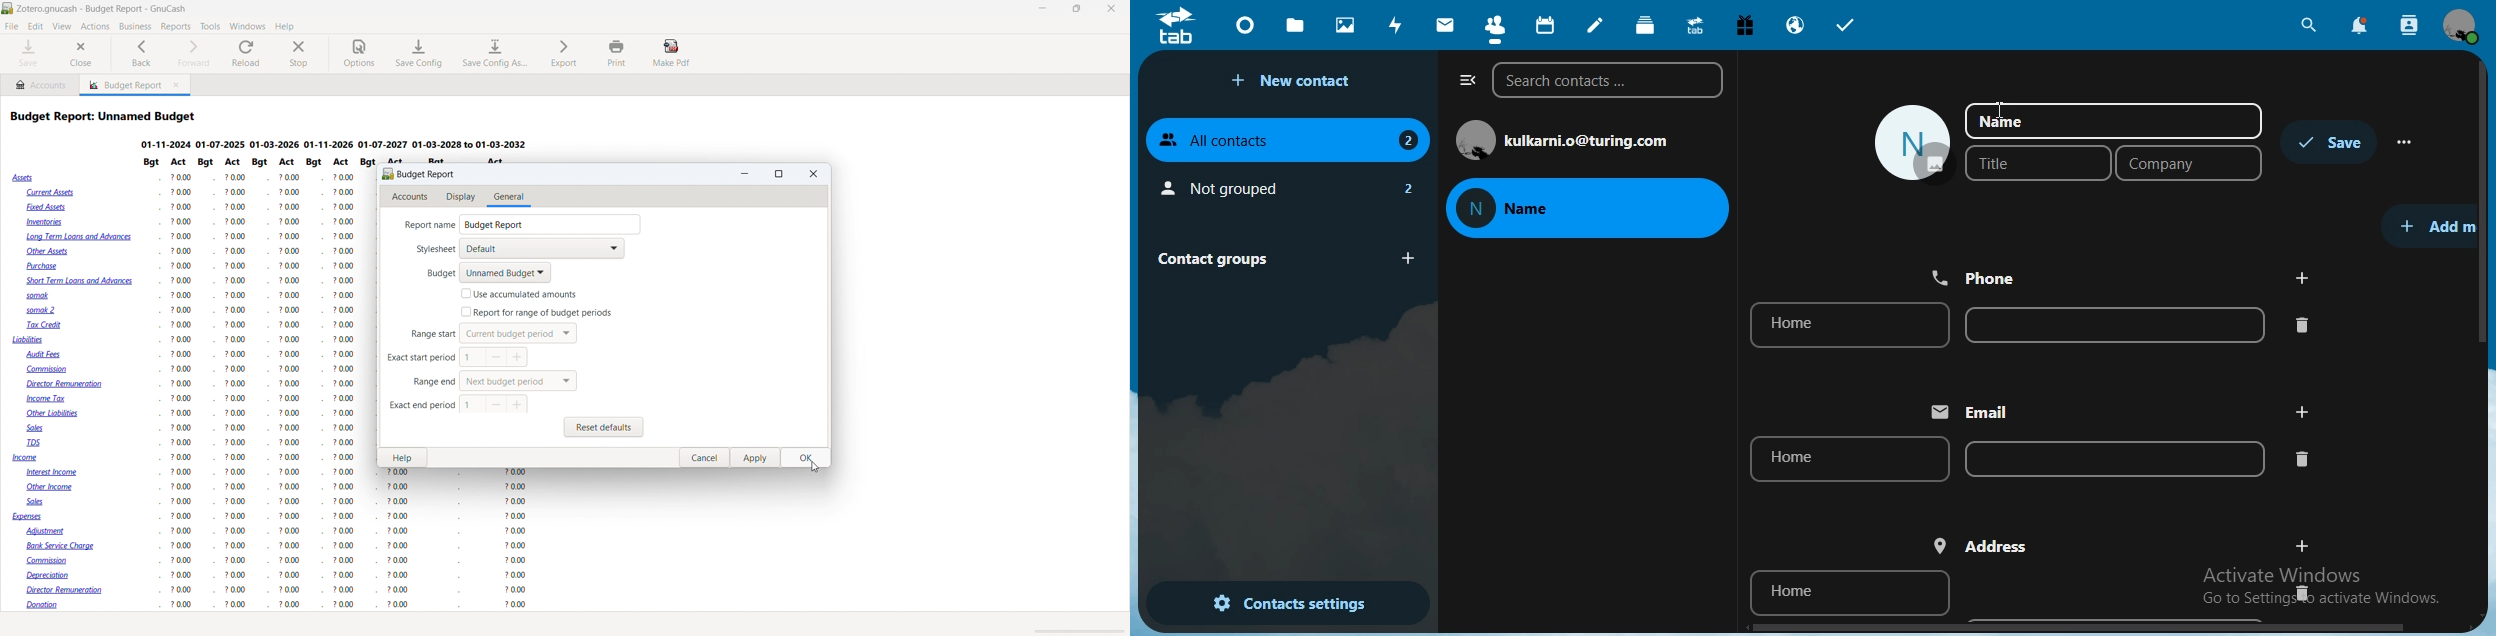  Describe the element at coordinates (78, 281) in the screenshot. I see `hort Term Loans and Advances` at that location.